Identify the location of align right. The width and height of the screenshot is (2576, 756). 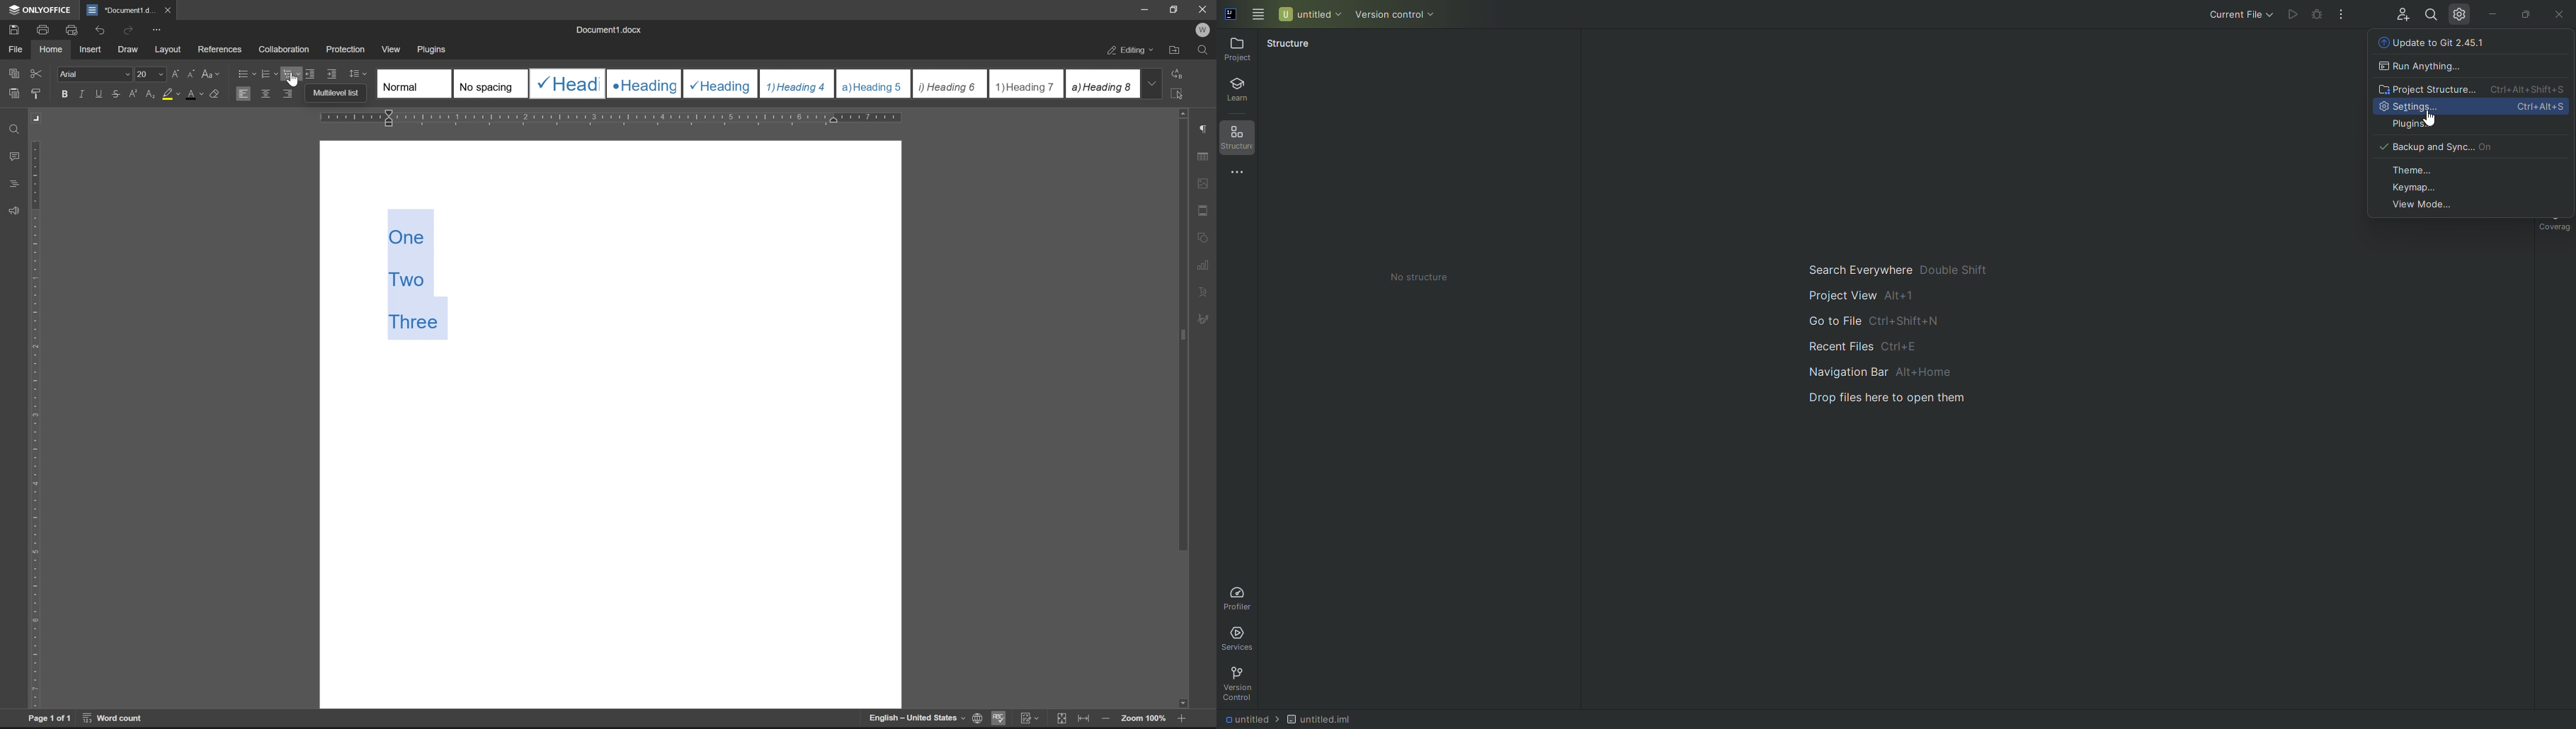
(289, 93).